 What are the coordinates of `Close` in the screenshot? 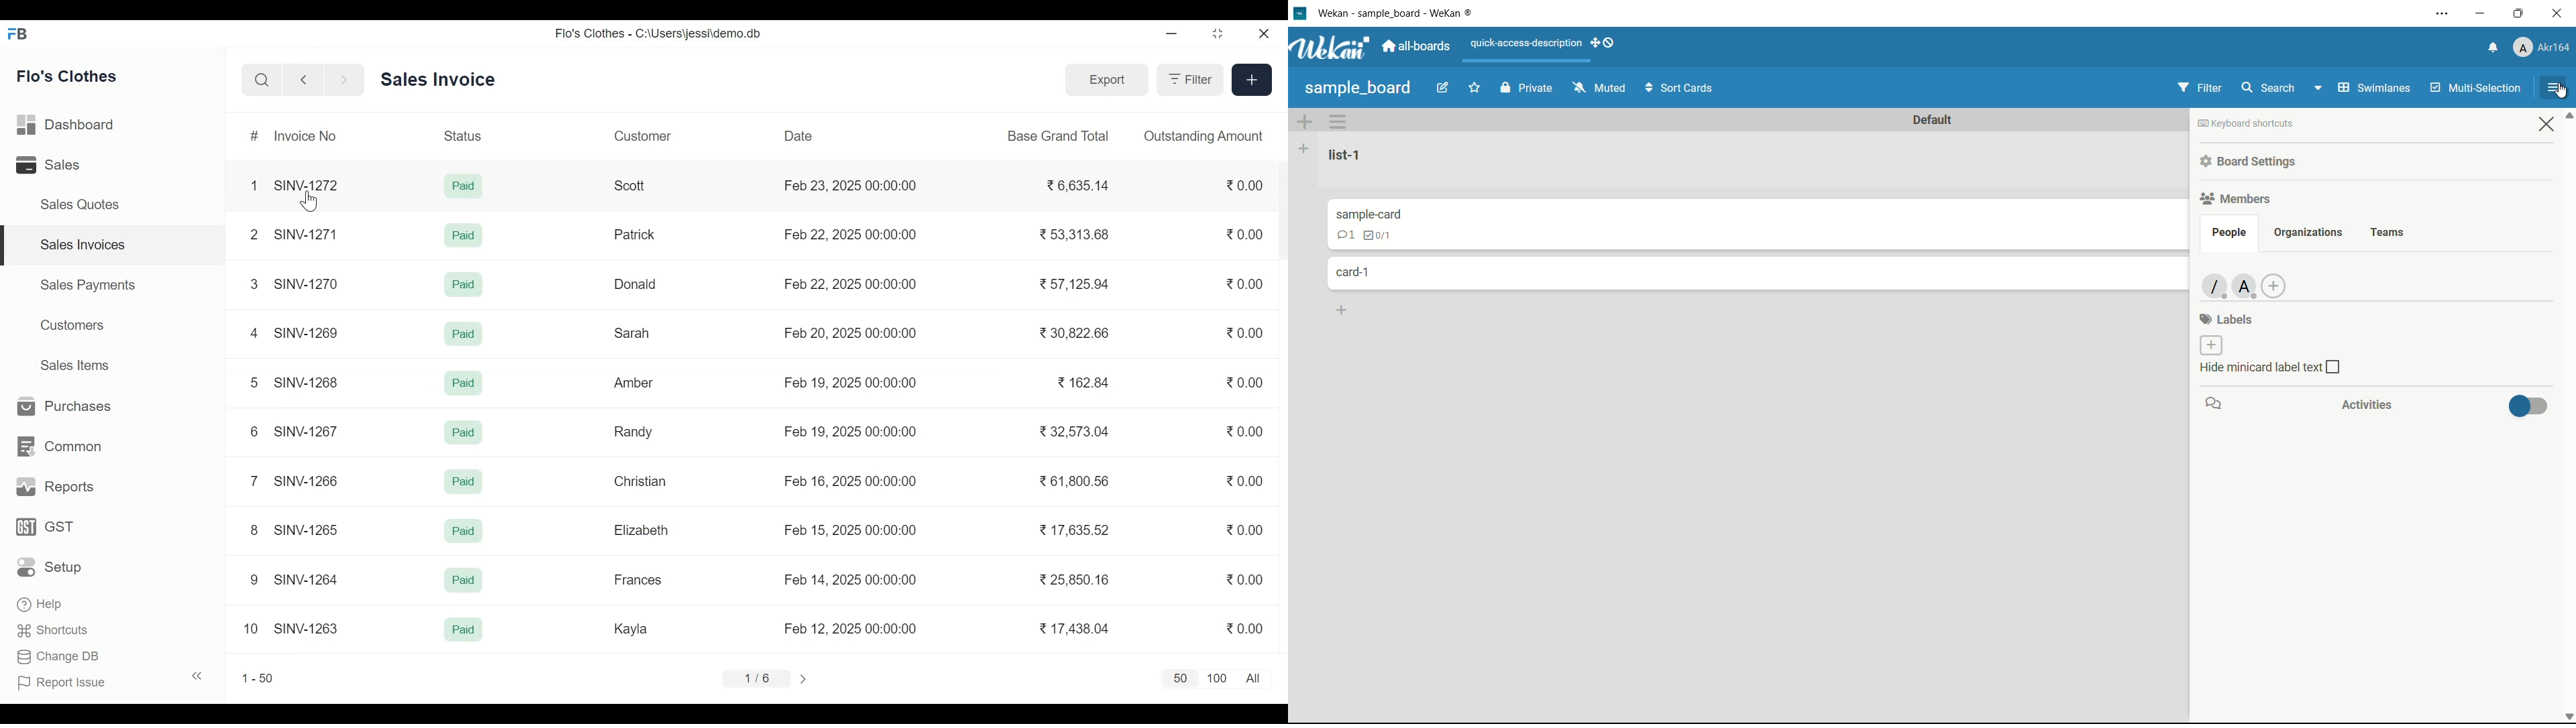 It's located at (1265, 35).